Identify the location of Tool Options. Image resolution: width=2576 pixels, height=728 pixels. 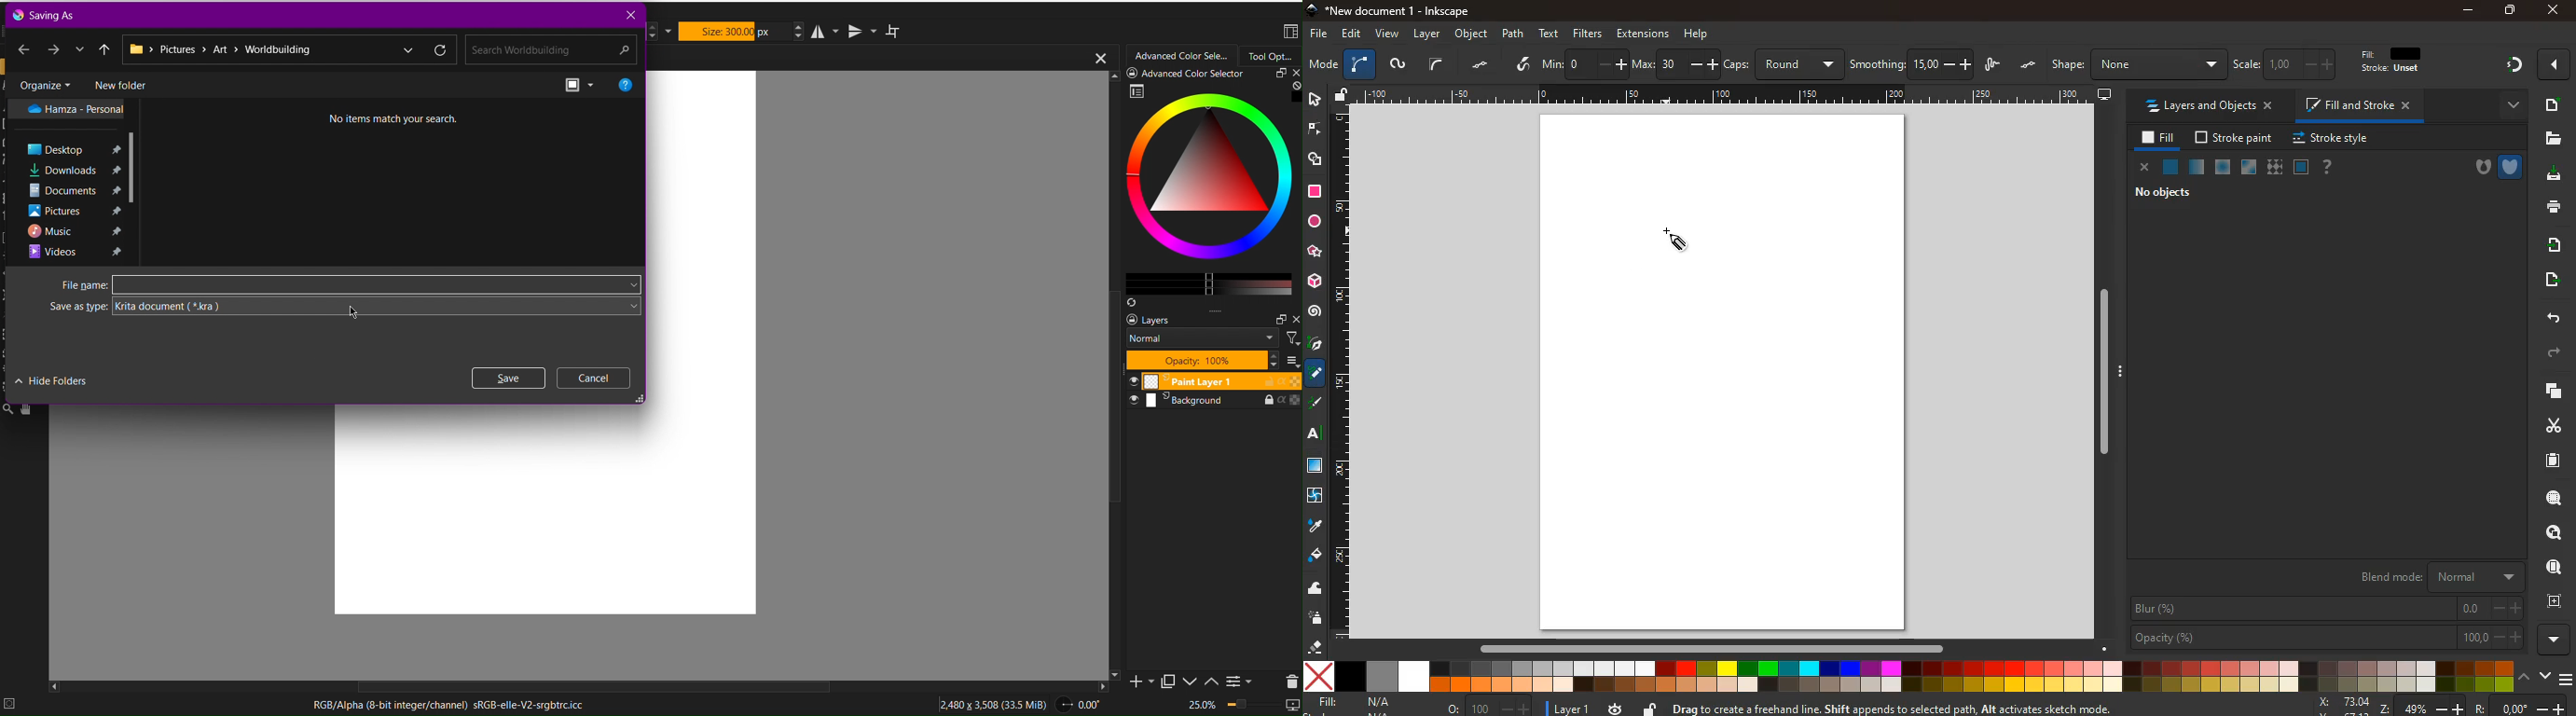
(1271, 56).